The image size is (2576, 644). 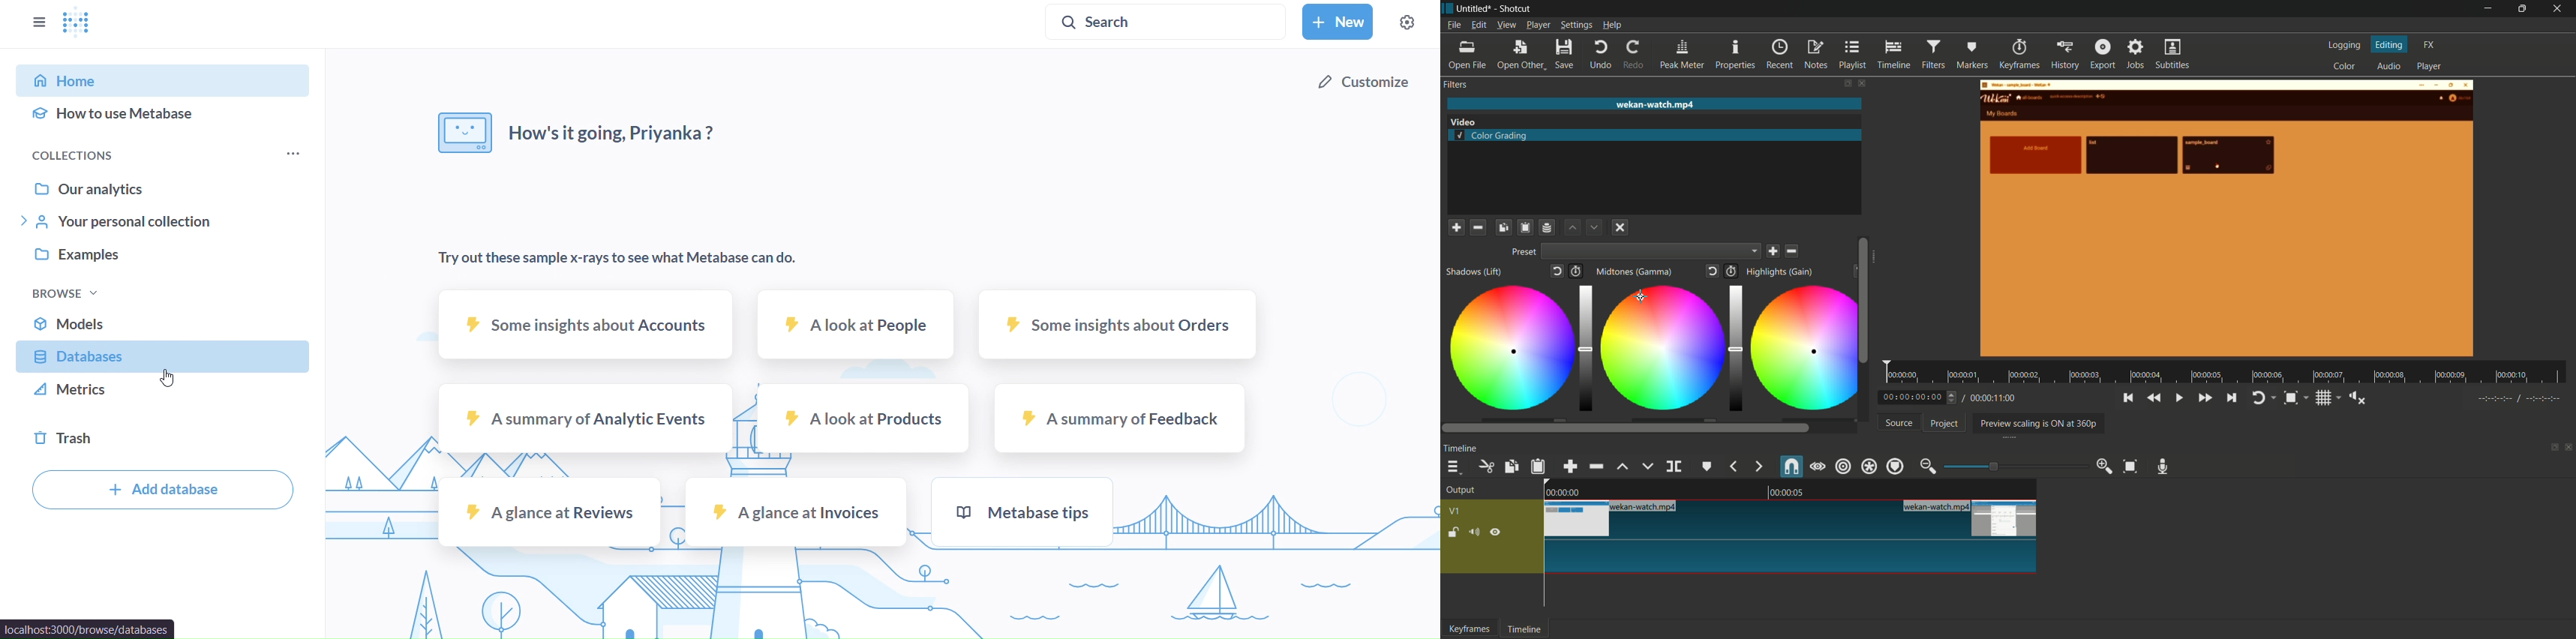 I want to click on color adjustment, so click(x=1800, y=348).